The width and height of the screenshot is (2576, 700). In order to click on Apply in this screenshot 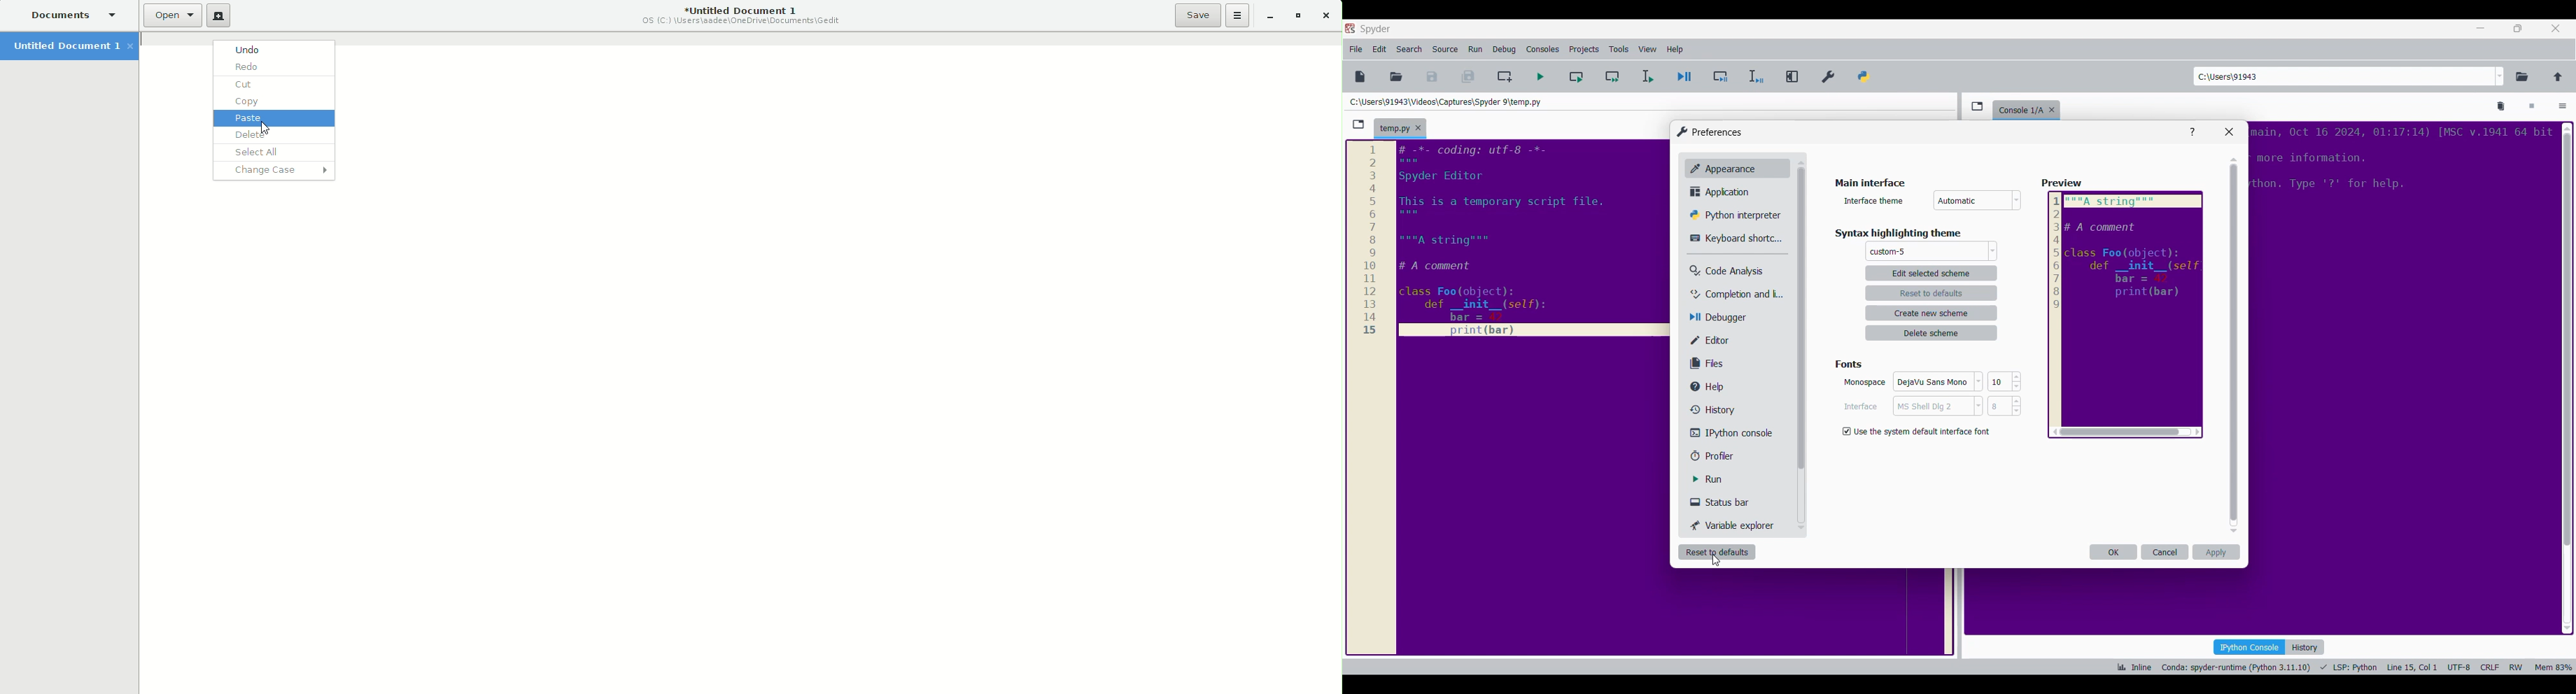, I will do `click(2217, 552)`.